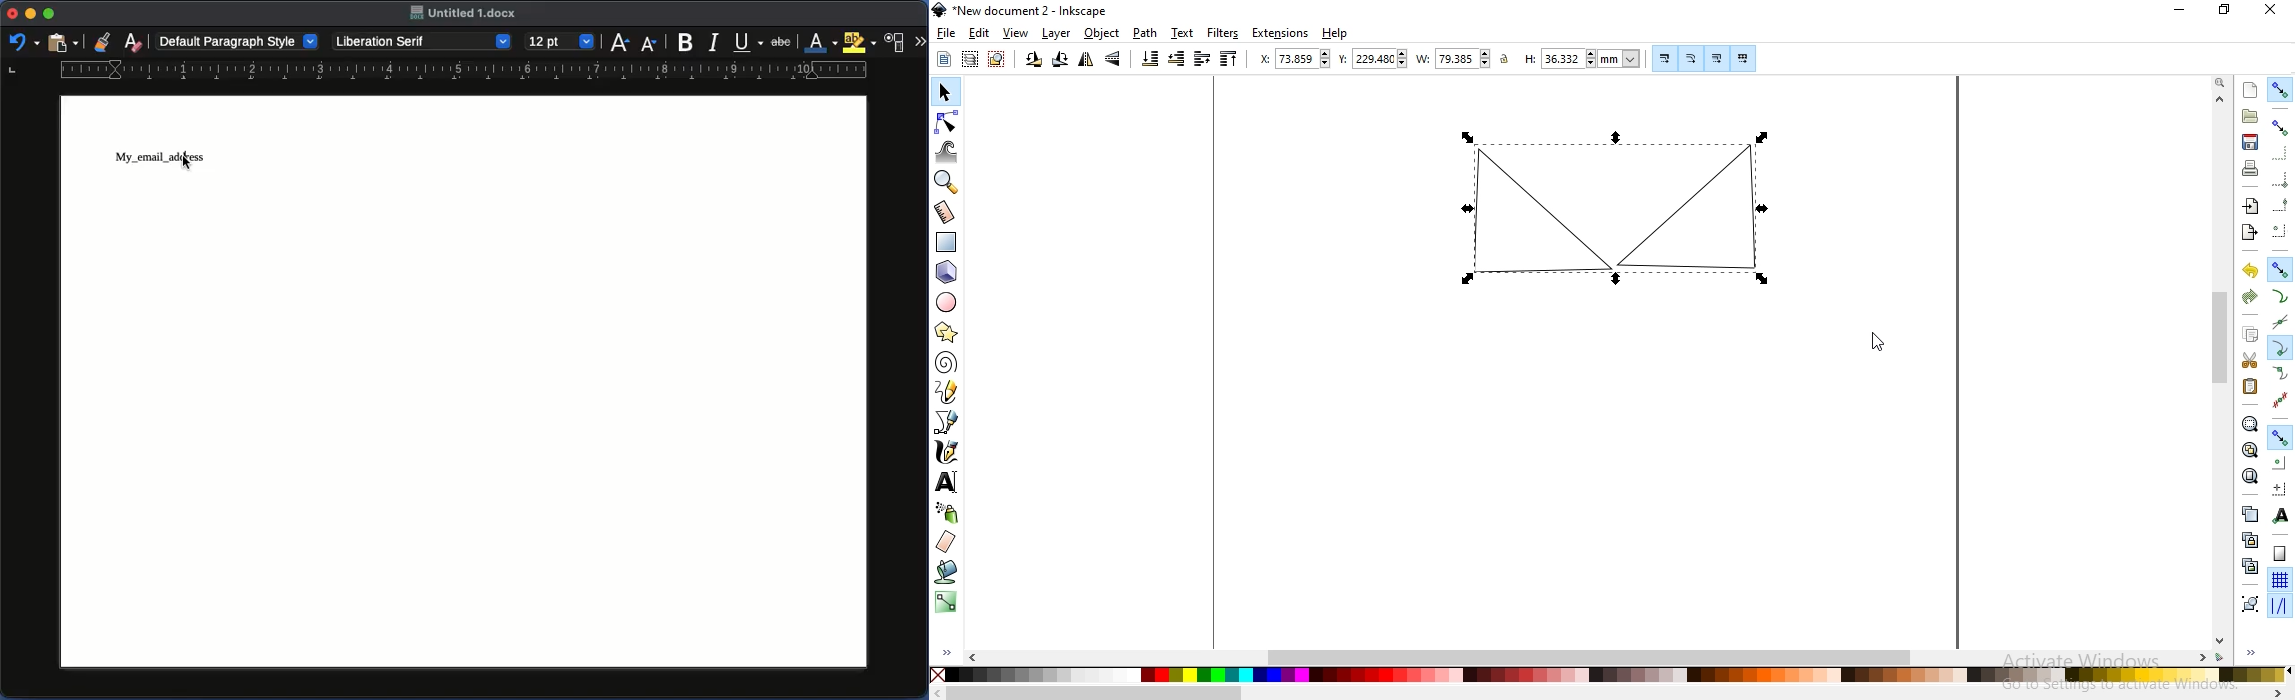 The height and width of the screenshot is (700, 2296). Describe the element at coordinates (748, 40) in the screenshot. I see `Underline` at that location.